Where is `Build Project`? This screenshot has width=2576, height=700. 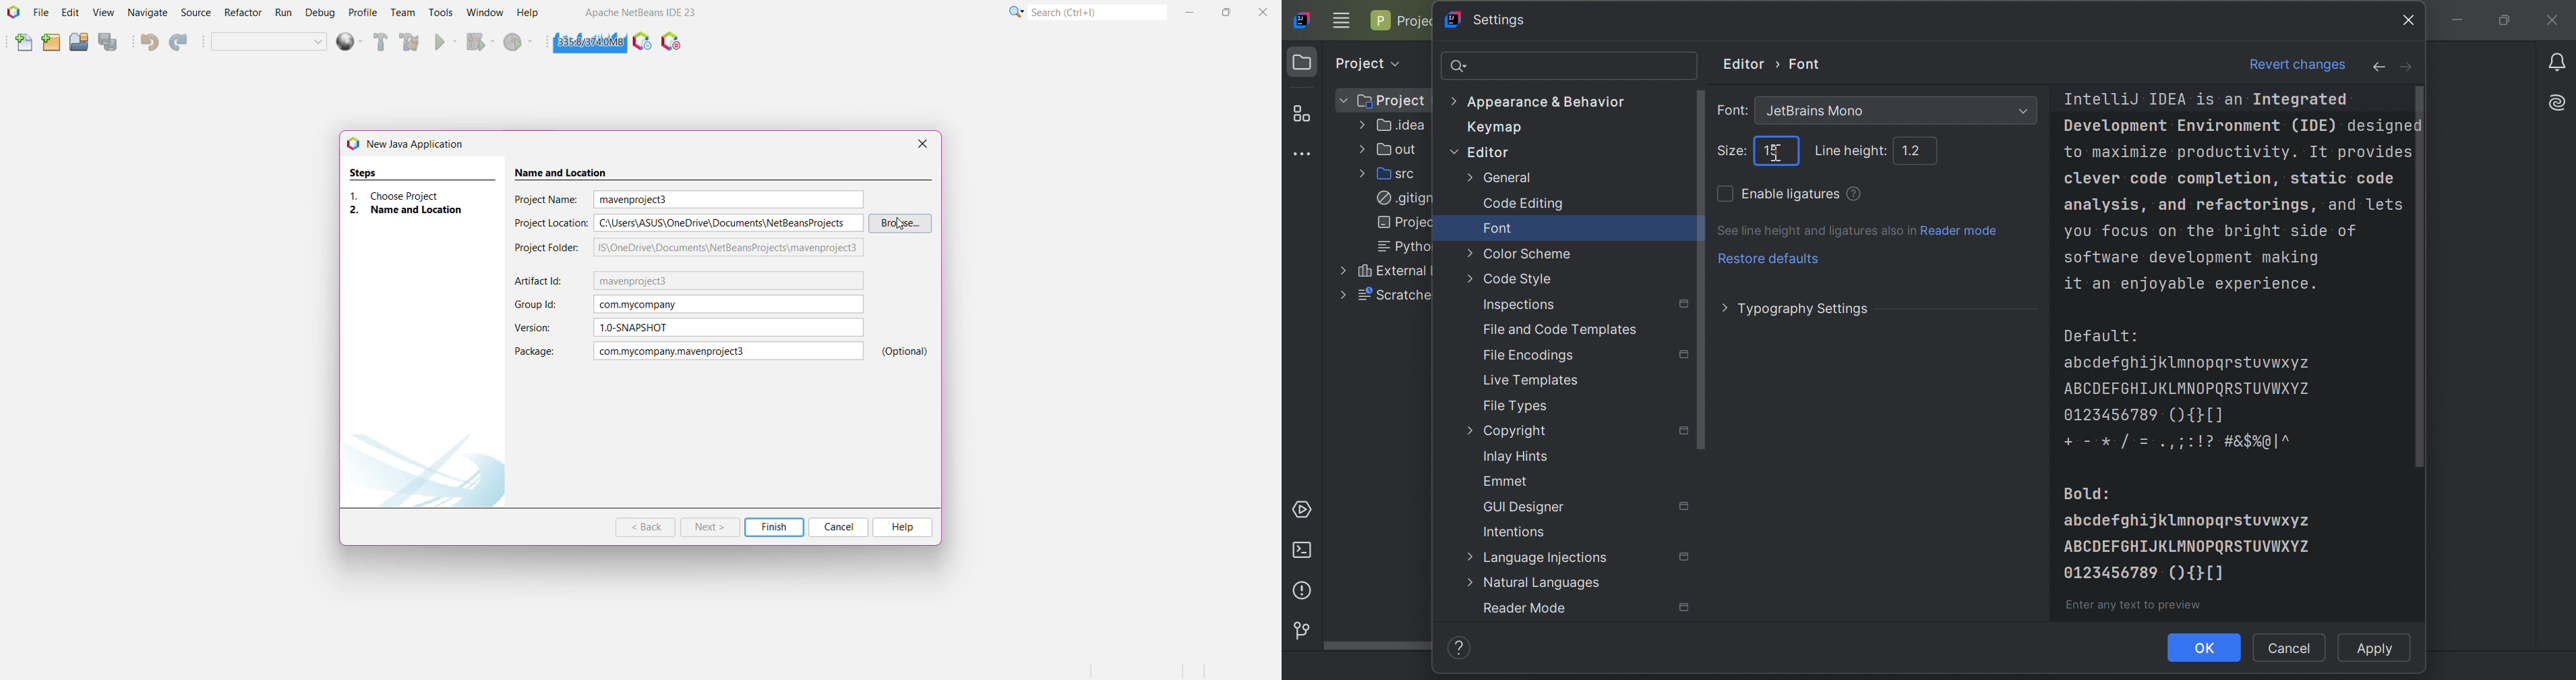
Build Project is located at coordinates (378, 43).